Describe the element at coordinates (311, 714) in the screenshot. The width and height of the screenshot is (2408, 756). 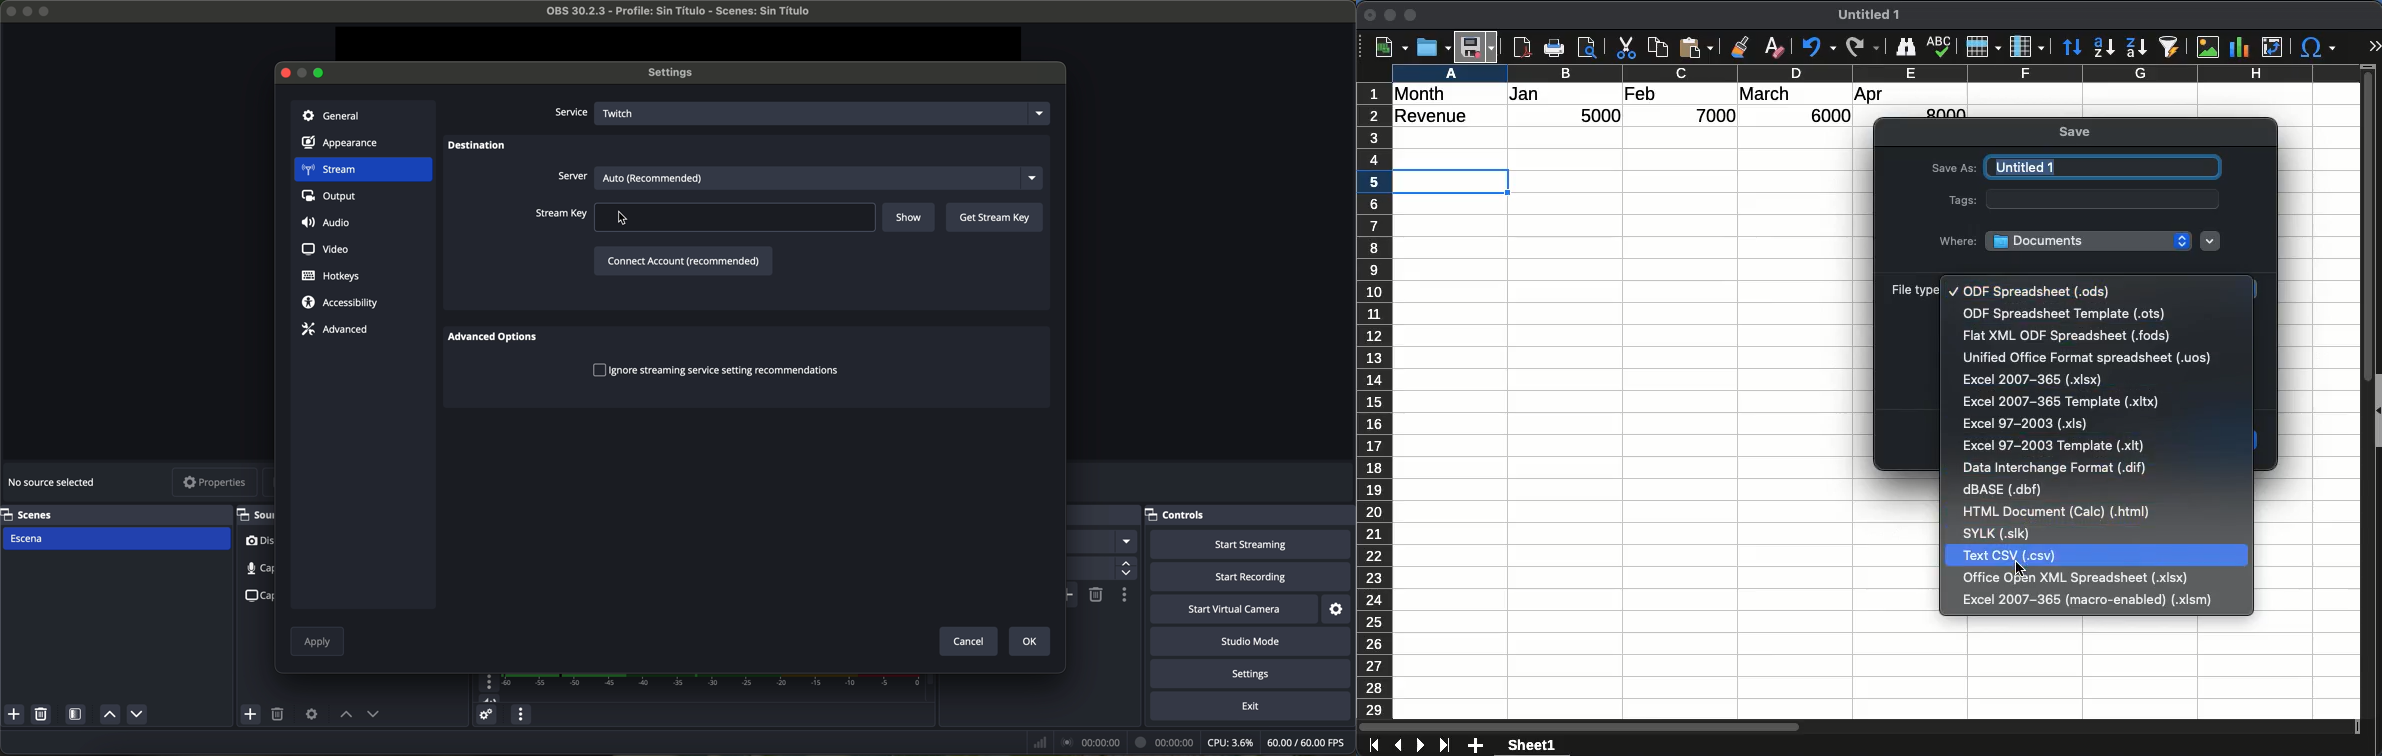
I see `open source properties` at that location.